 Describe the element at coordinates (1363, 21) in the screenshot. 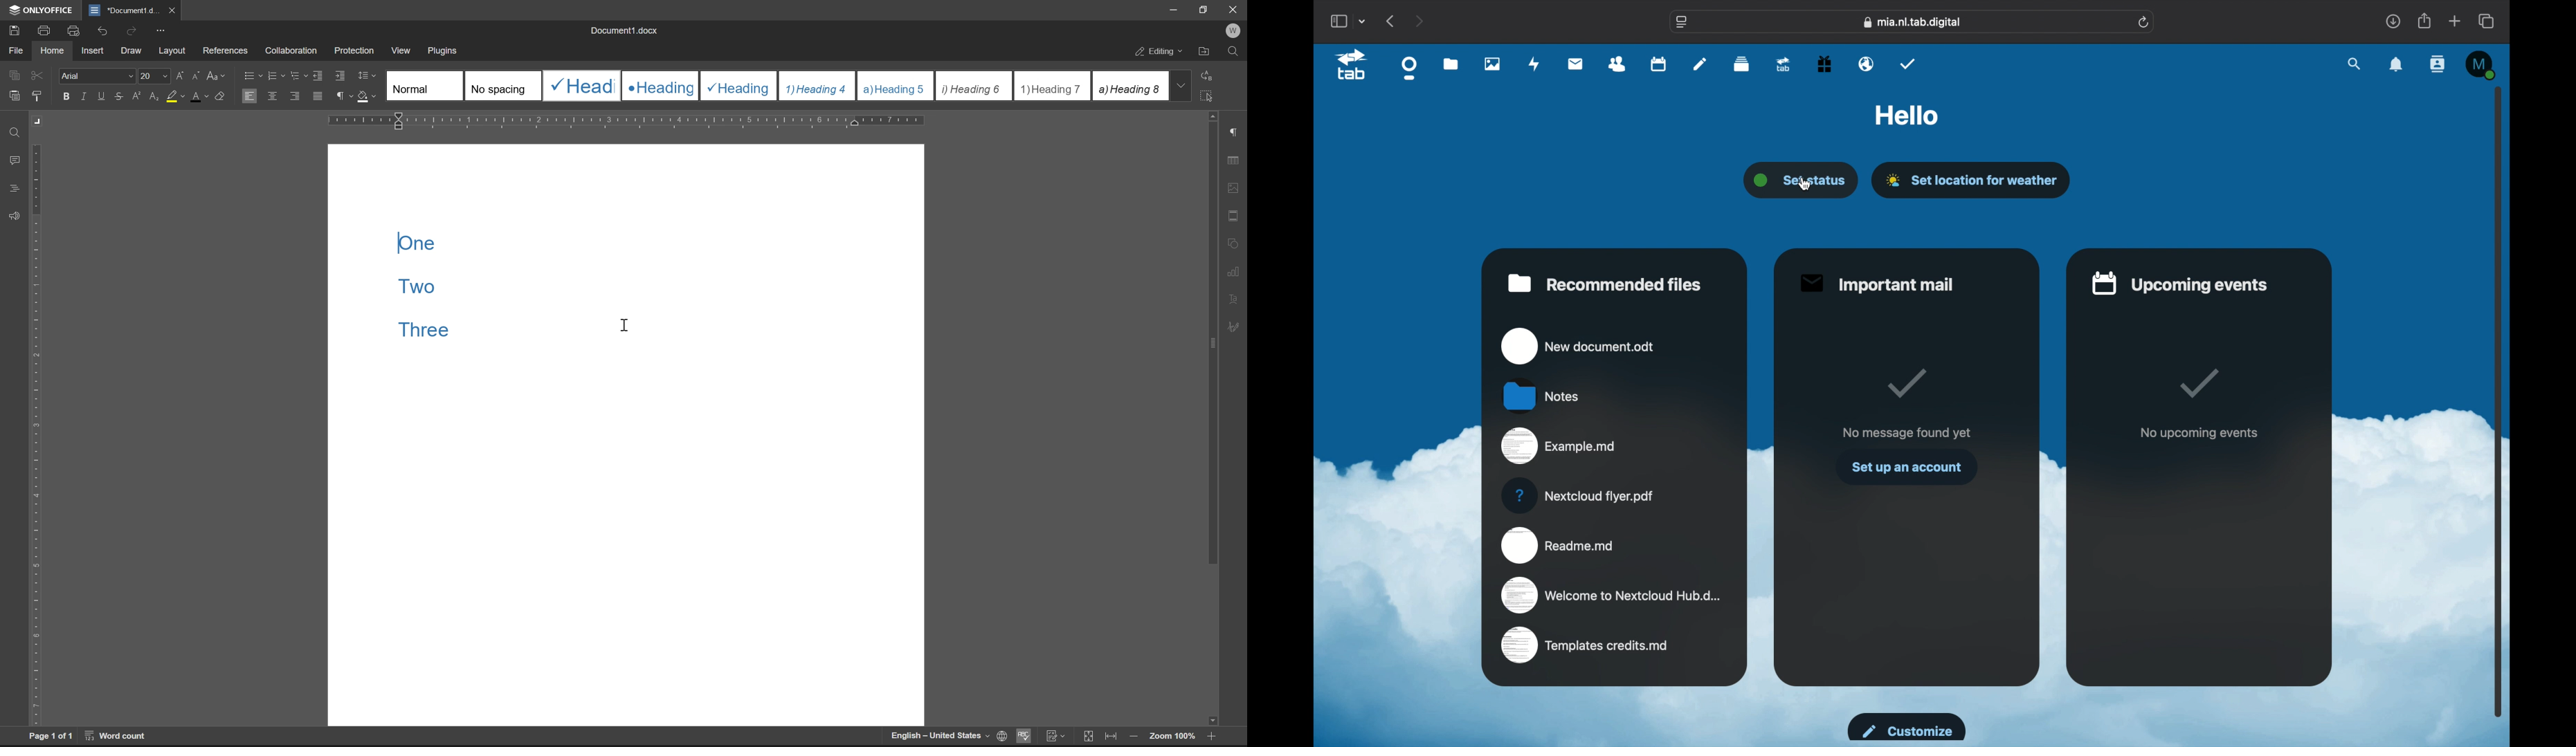

I see `tab group picker` at that location.